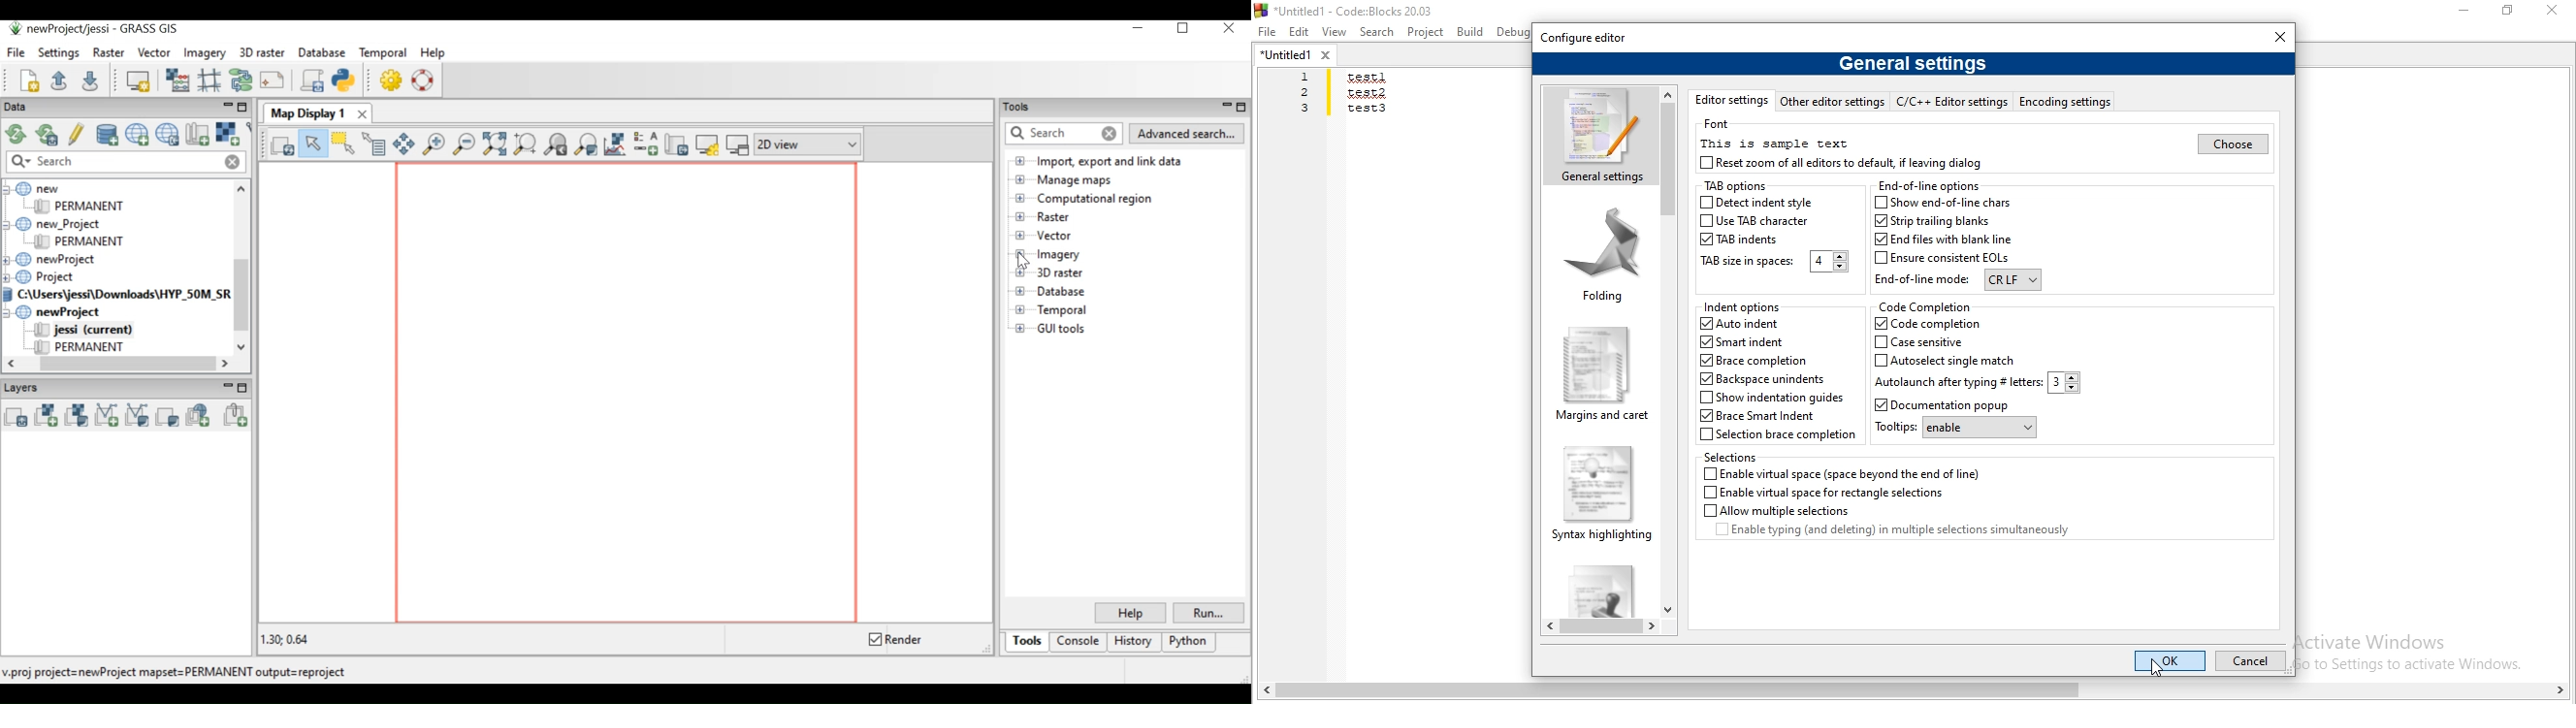  Describe the element at coordinates (2066, 101) in the screenshot. I see `Encoding settings` at that location.